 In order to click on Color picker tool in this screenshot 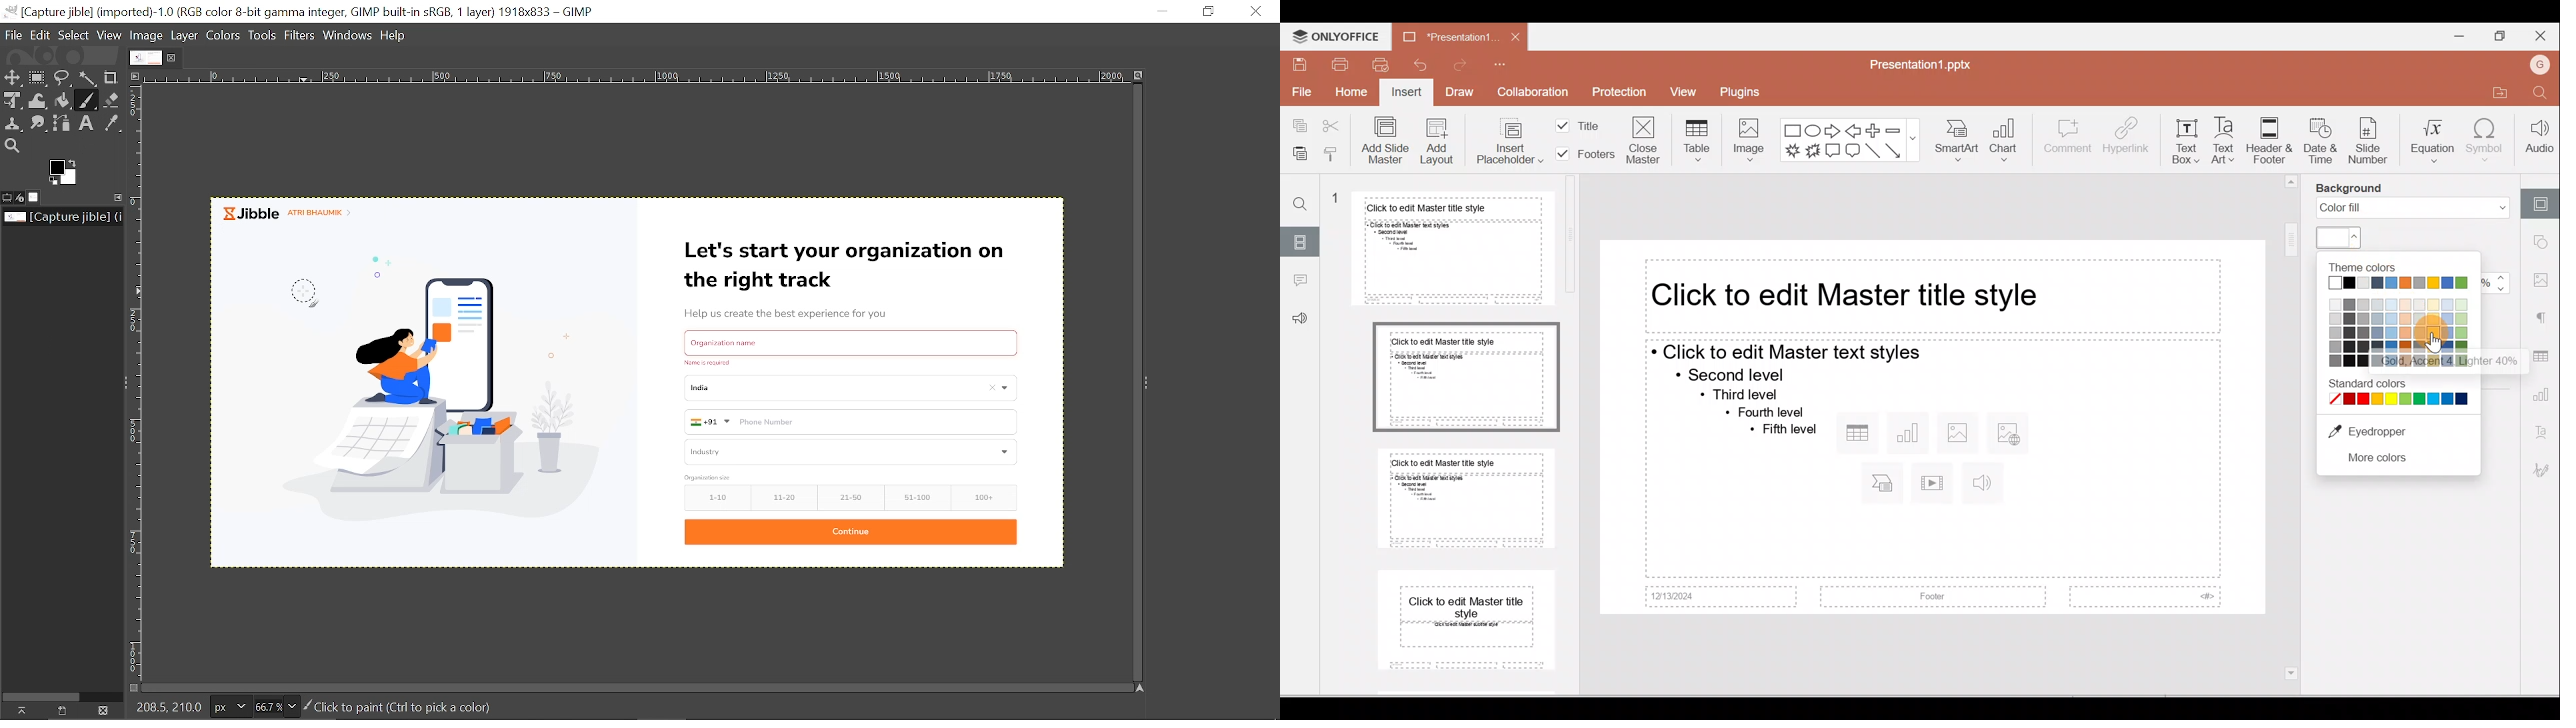, I will do `click(117, 124)`.